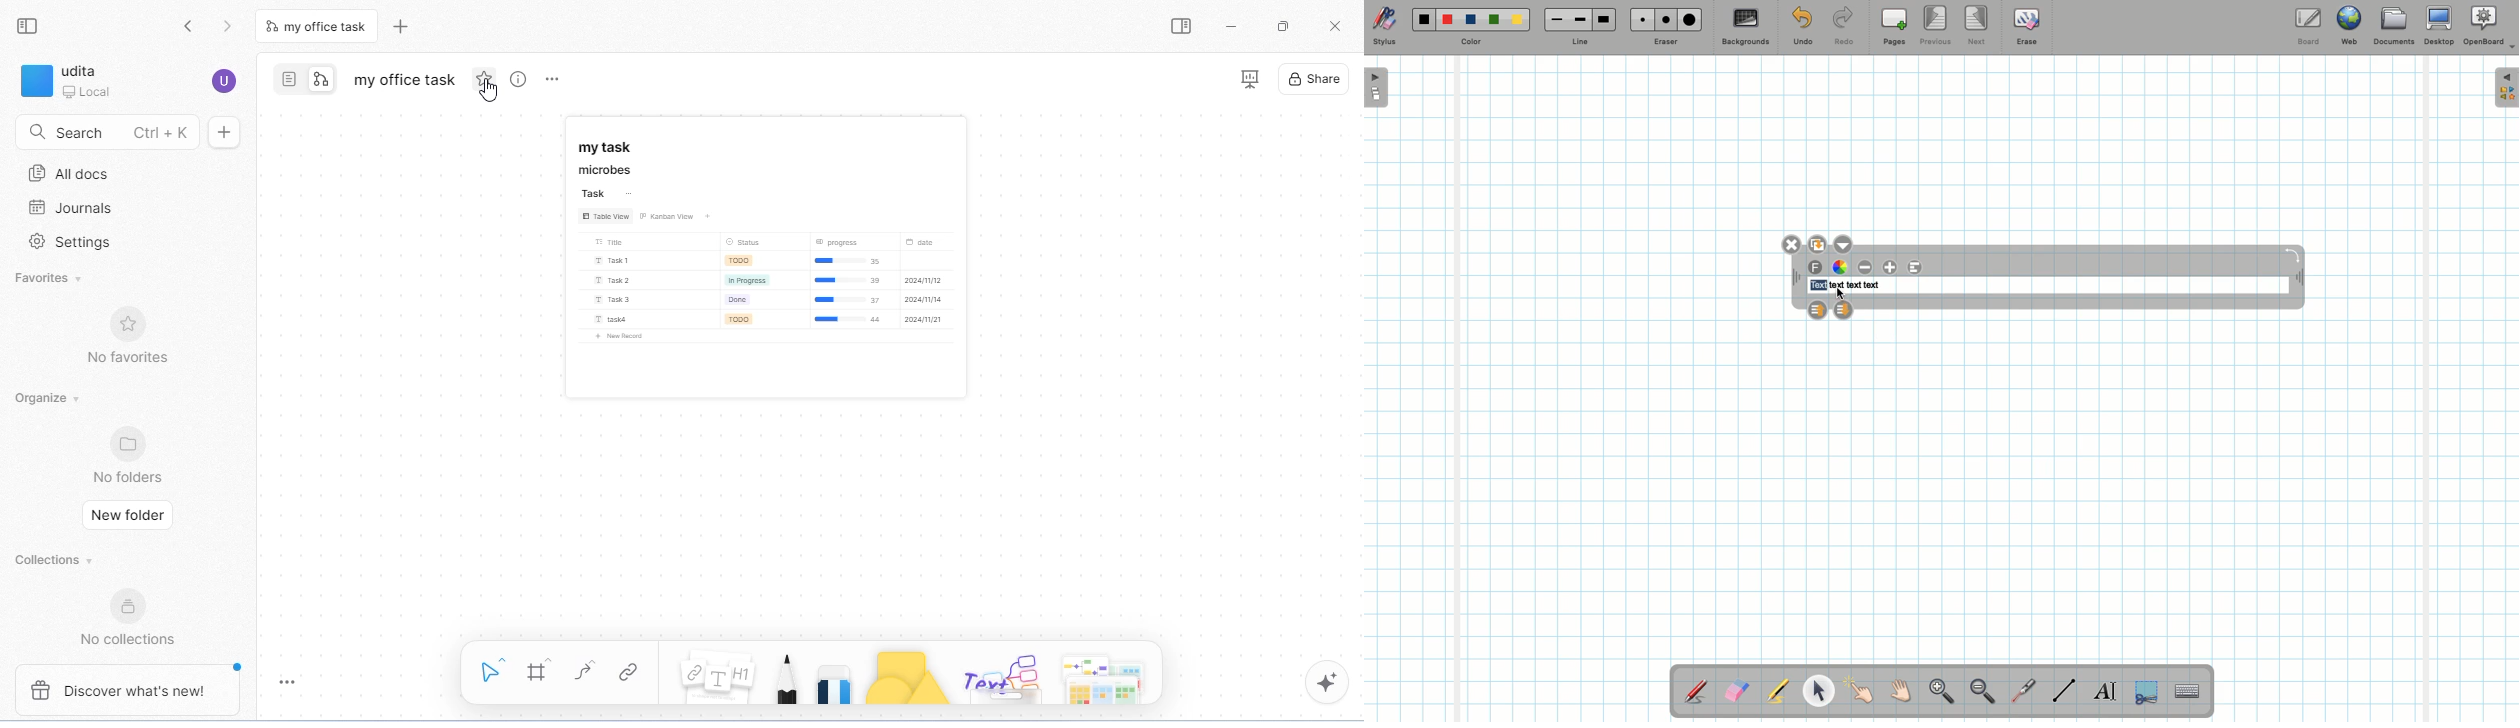 The image size is (2520, 728). What do you see at coordinates (1938, 693) in the screenshot?
I see `Zoom in` at bounding box center [1938, 693].